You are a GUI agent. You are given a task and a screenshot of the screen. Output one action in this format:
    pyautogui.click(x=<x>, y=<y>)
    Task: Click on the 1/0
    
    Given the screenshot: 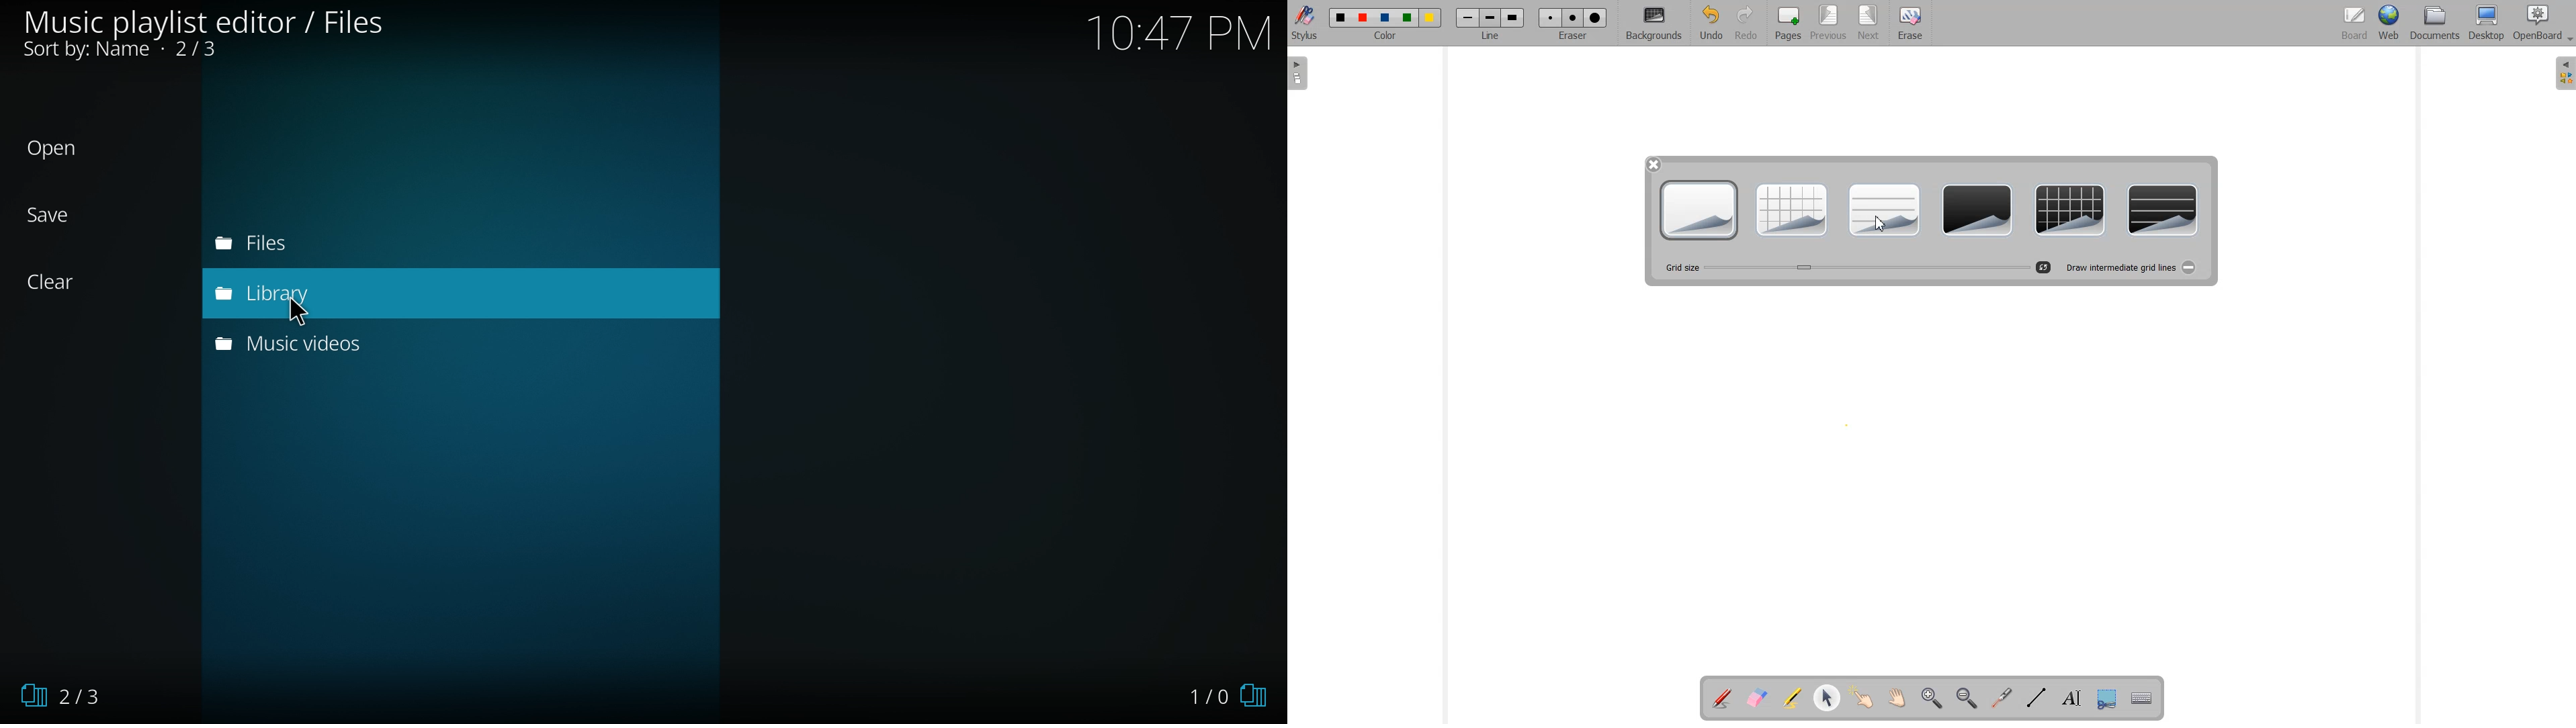 What is the action you would take?
    pyautogui.click(x=1228, y=696)
    